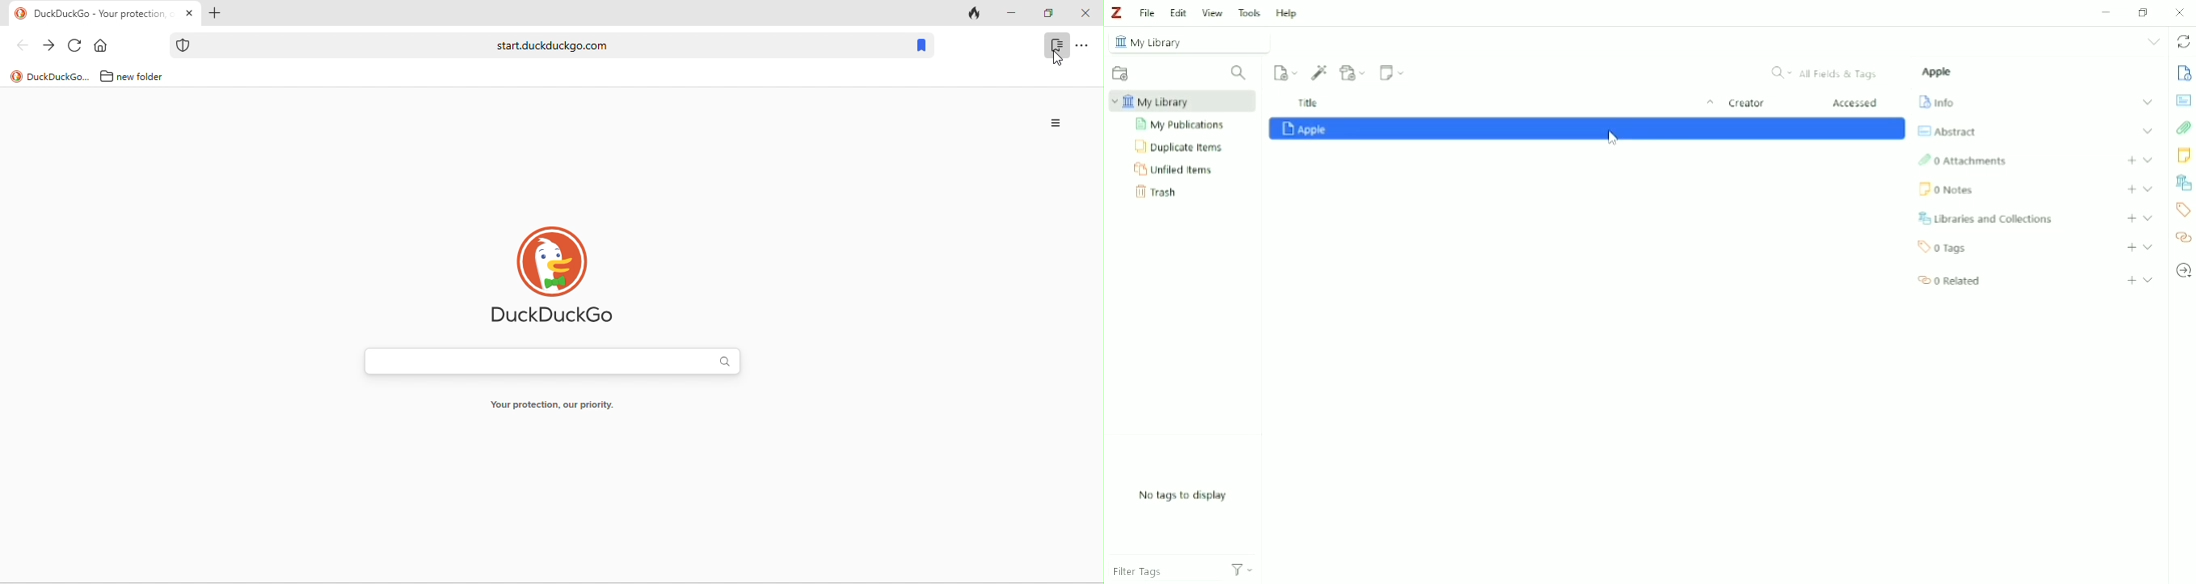 This screenshot has width=2212, height=588. What do you see at coordinates (2147, 102) in the screenshot?
I see `Expand section` at bounding box center [2147, 102].